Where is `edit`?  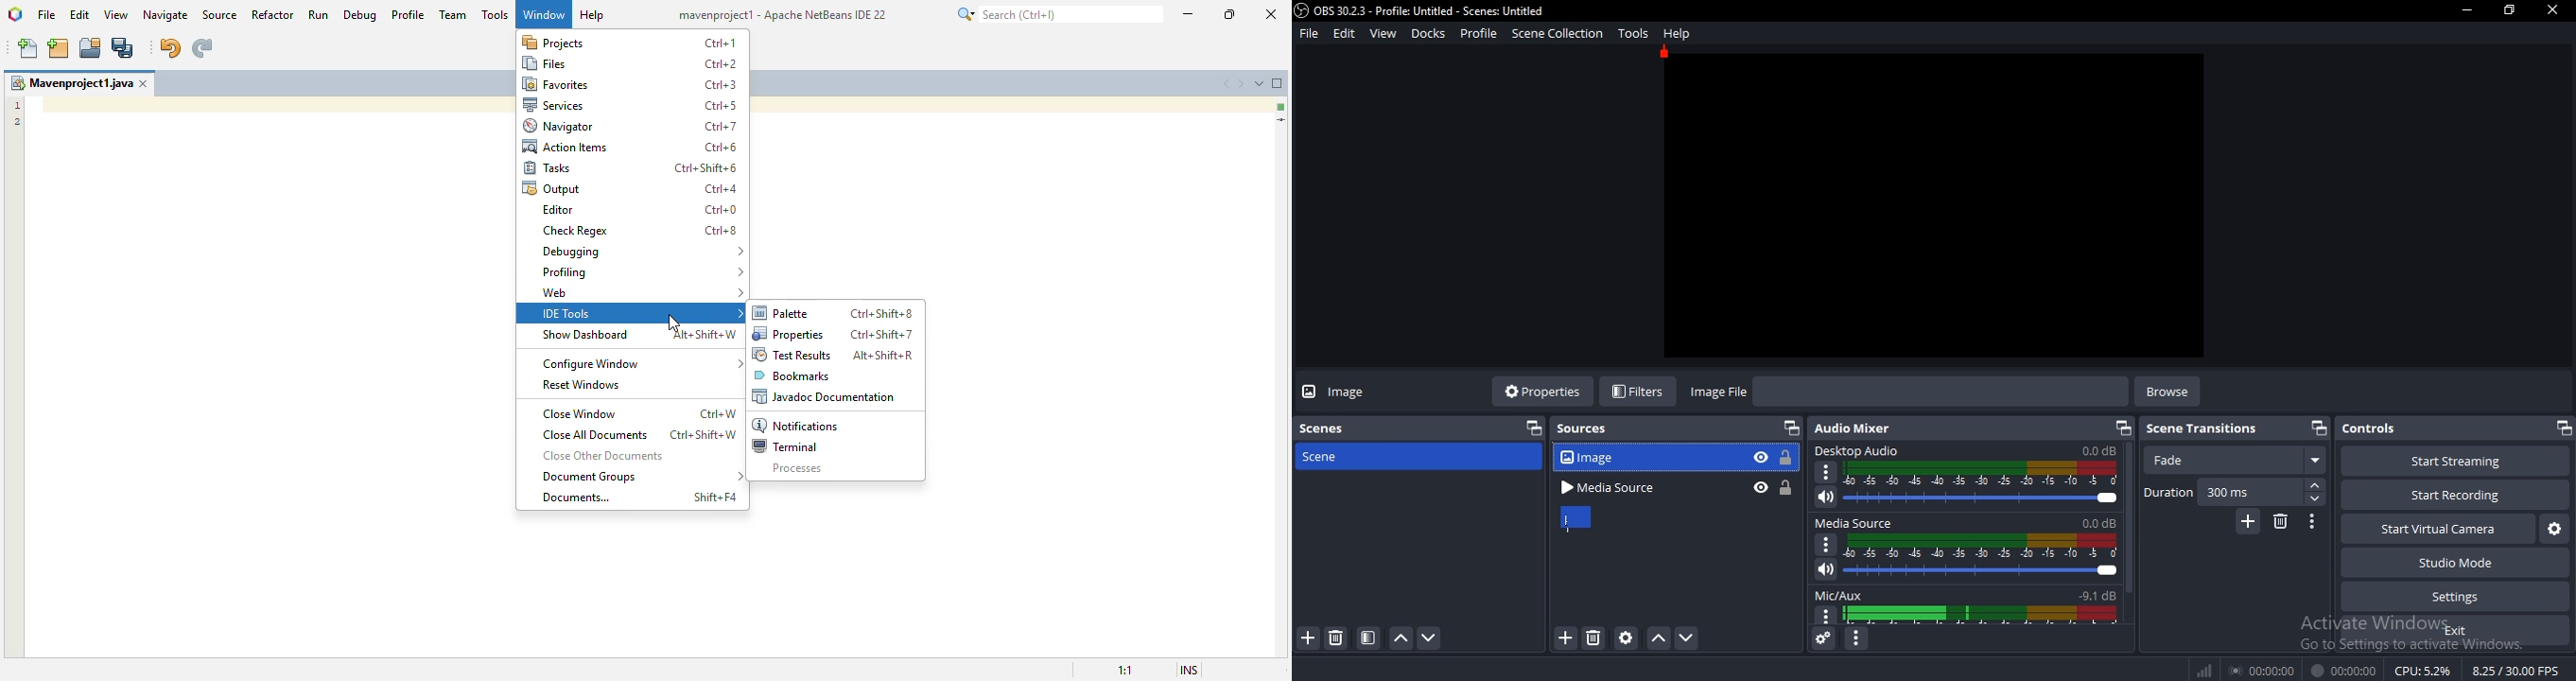
edit is located at coordinates (1344, 33).